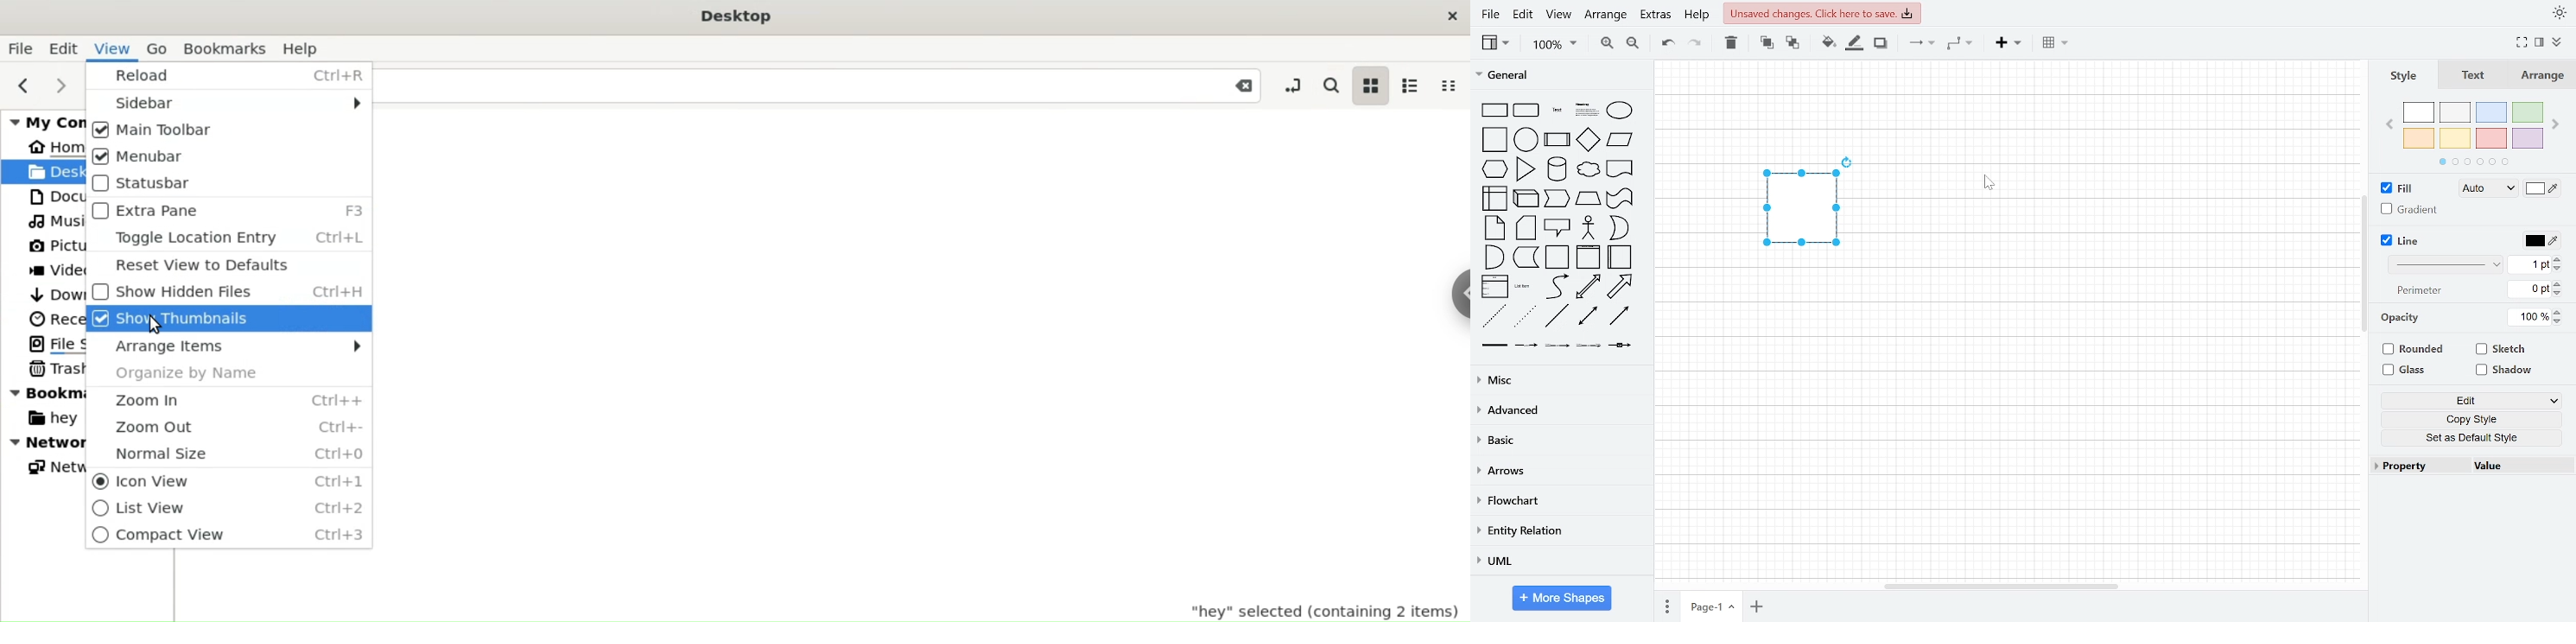  What do you see at coordinates (1526, 199) in the screenshot?
I see `cube` at bounding box center [1526, 199].